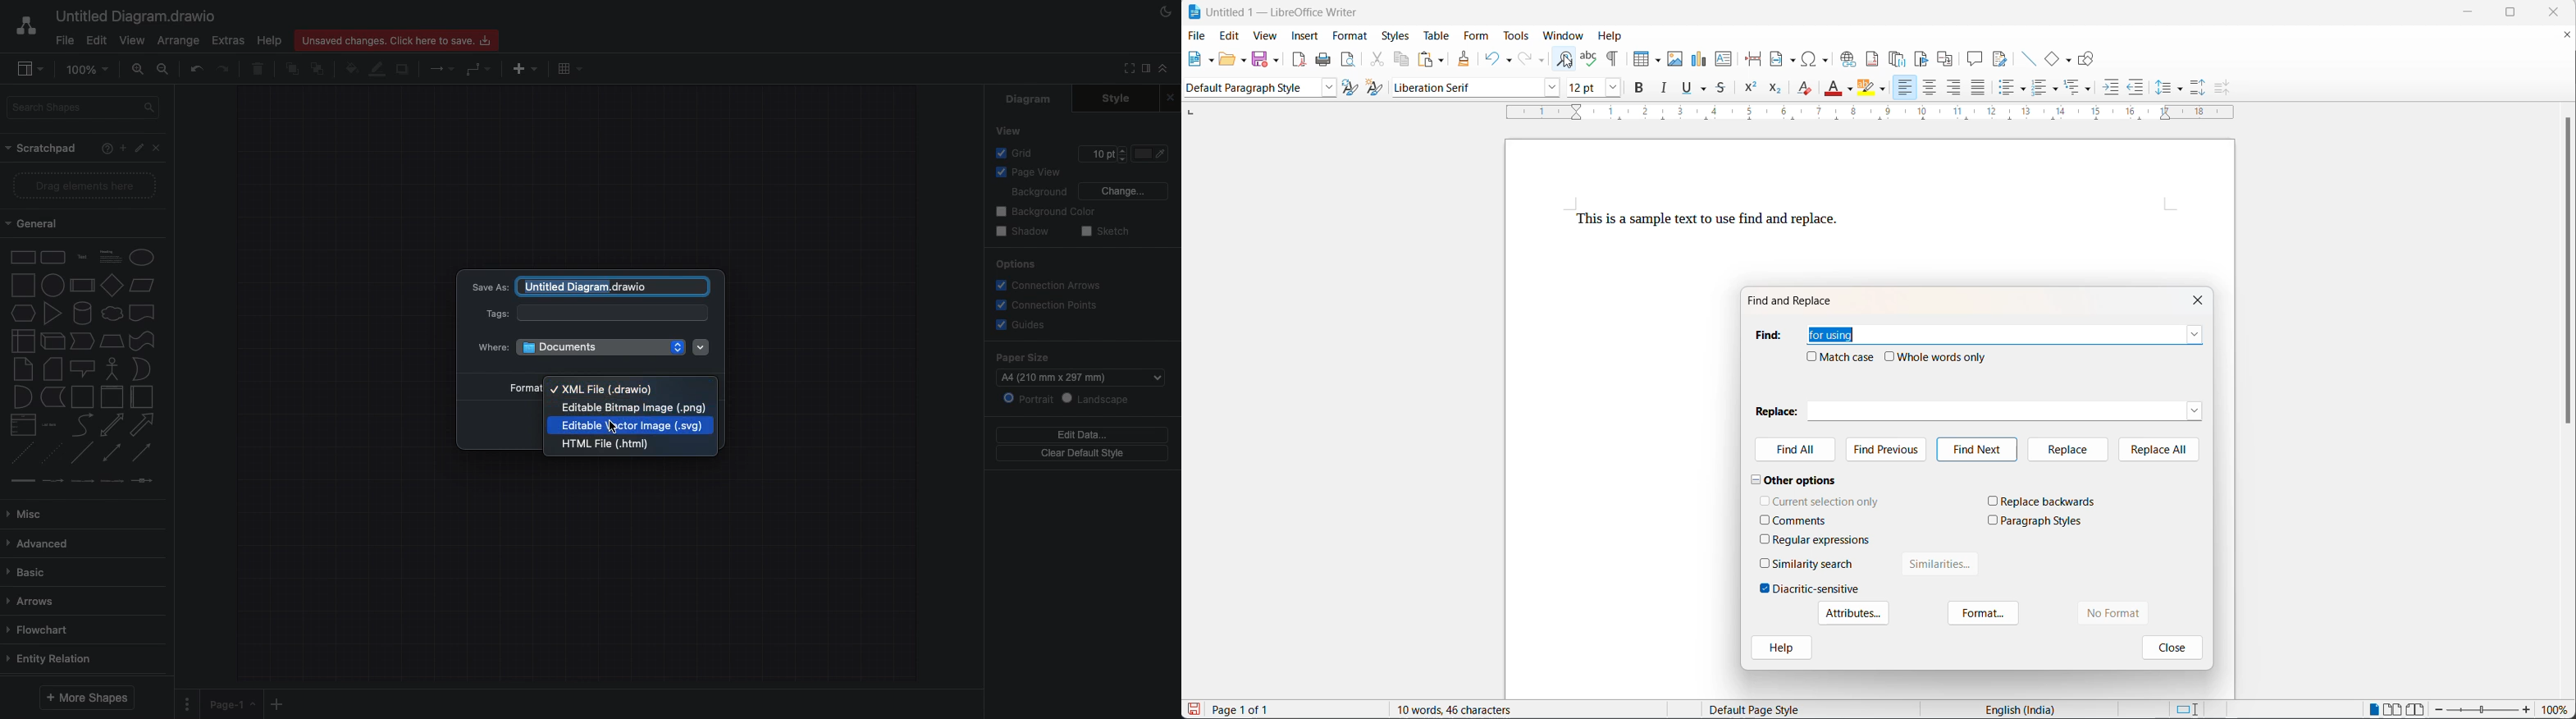 The image size is (2576, 728). What do you see at coordinates (1010, 130) in the screenshot?
I see `View` at bounding box center [1010, 130].